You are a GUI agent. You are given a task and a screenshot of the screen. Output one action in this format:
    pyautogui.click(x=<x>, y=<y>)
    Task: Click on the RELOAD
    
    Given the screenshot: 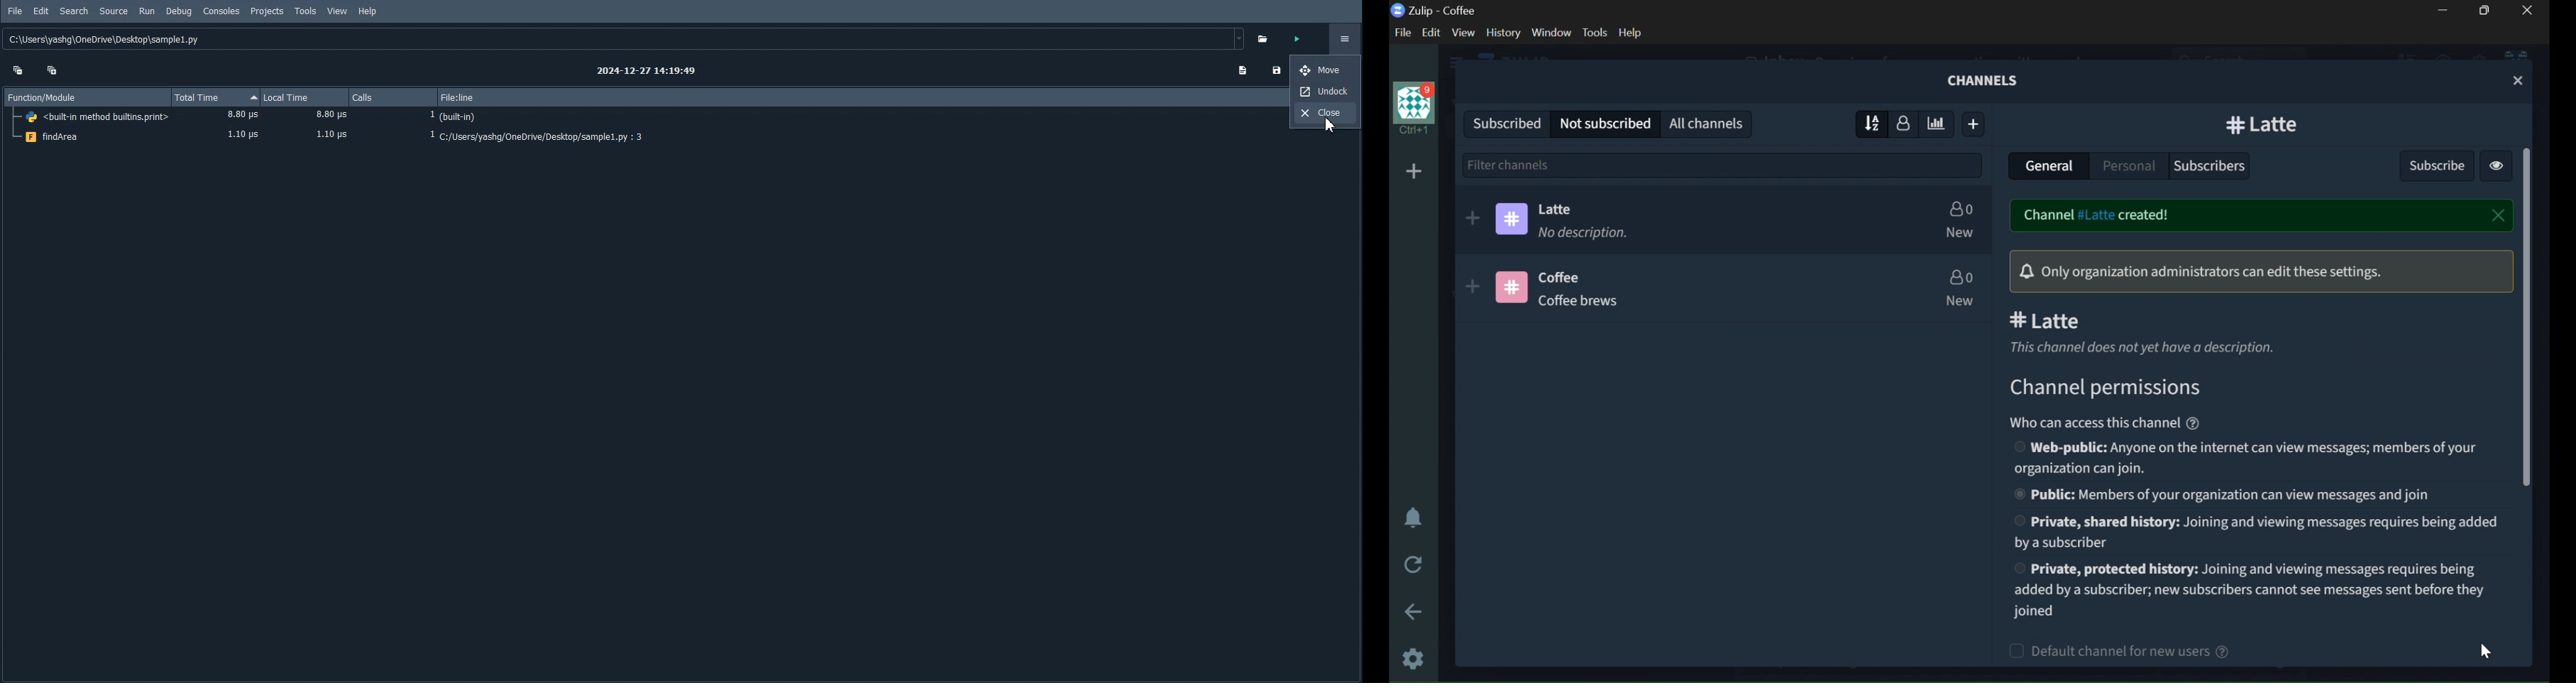 What is the action you would take?
    pyautogui.click(x=1415, y=563)
    